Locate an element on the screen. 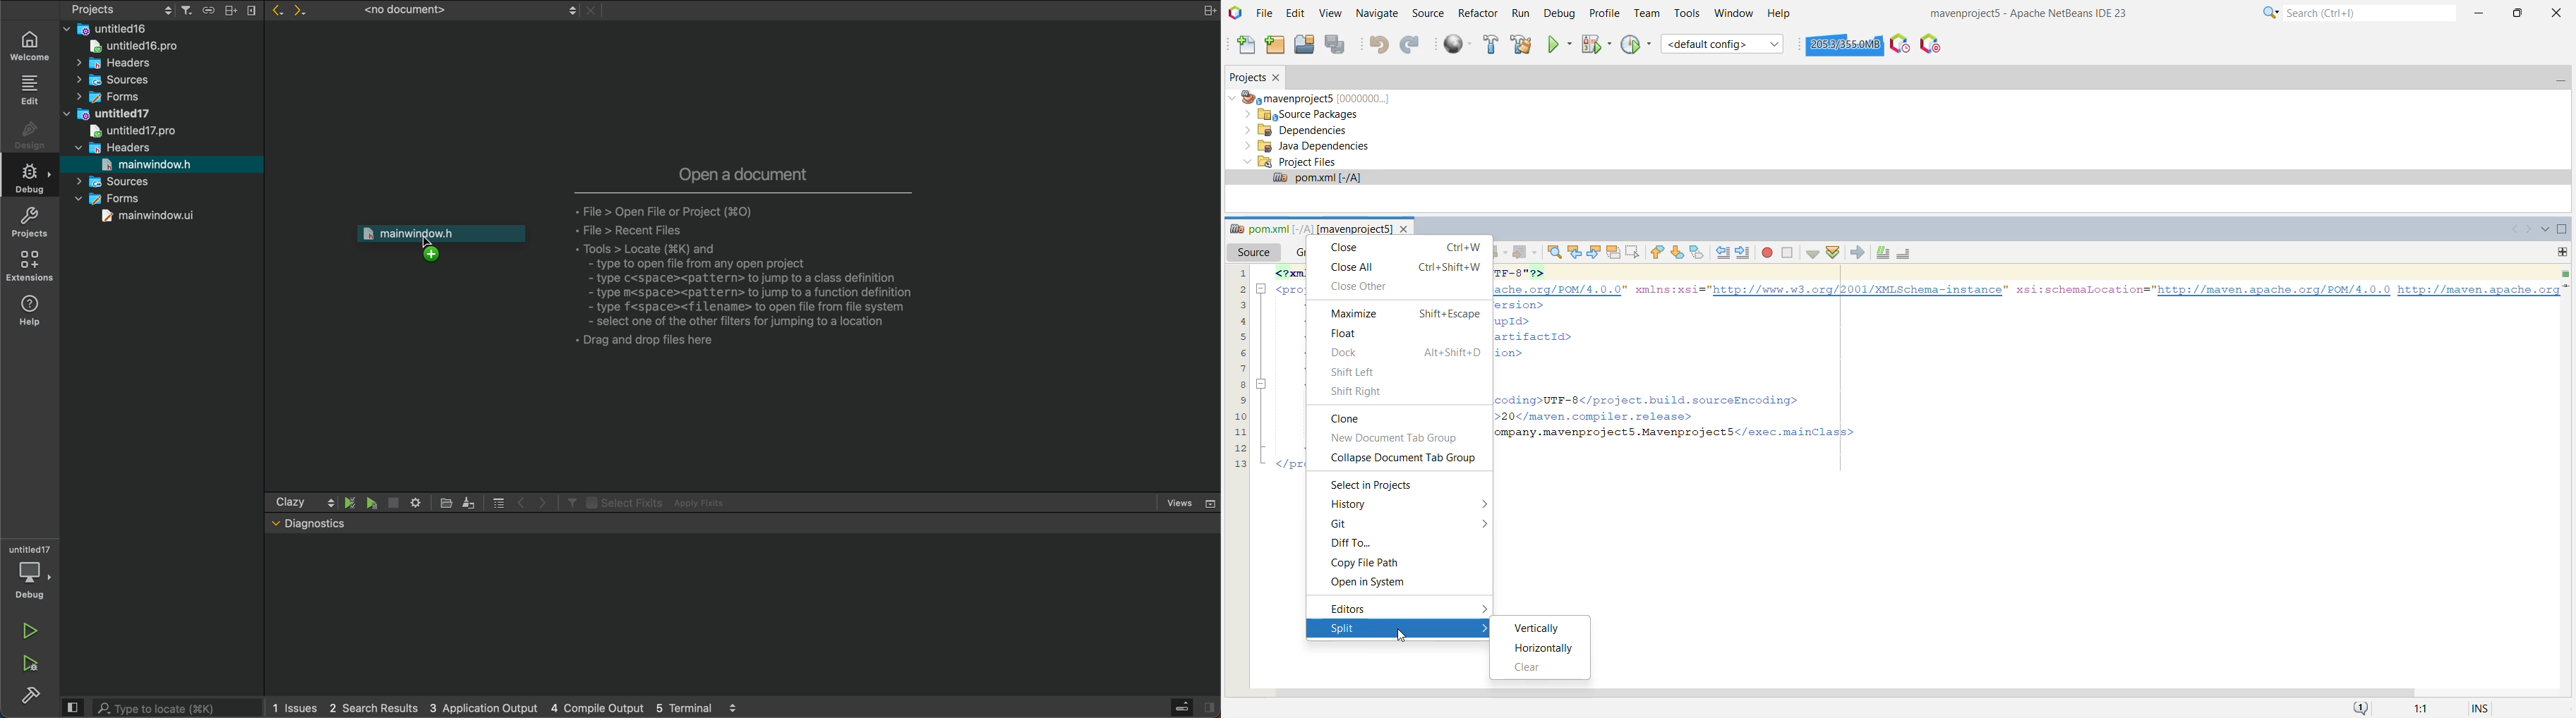  mainwindow.h is located at coordinates (147, 164).